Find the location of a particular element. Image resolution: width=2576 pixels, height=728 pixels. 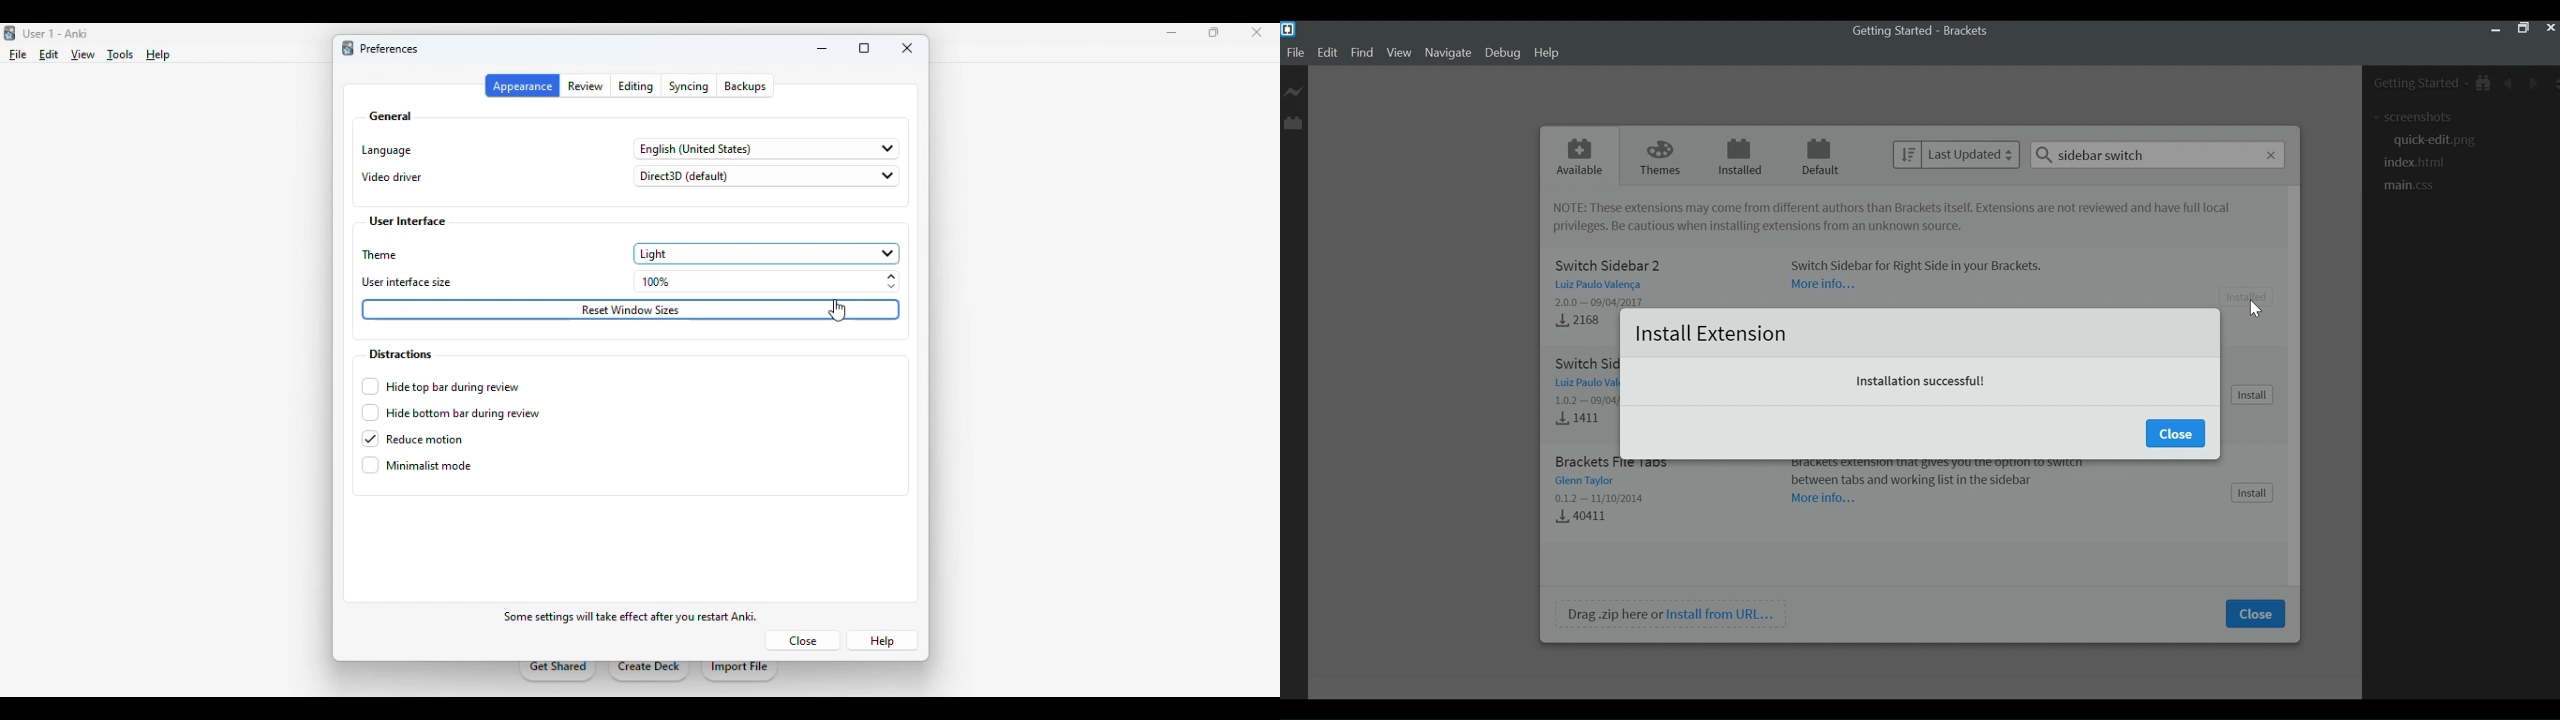

Installation successful is located at coordinates (1923, 381).